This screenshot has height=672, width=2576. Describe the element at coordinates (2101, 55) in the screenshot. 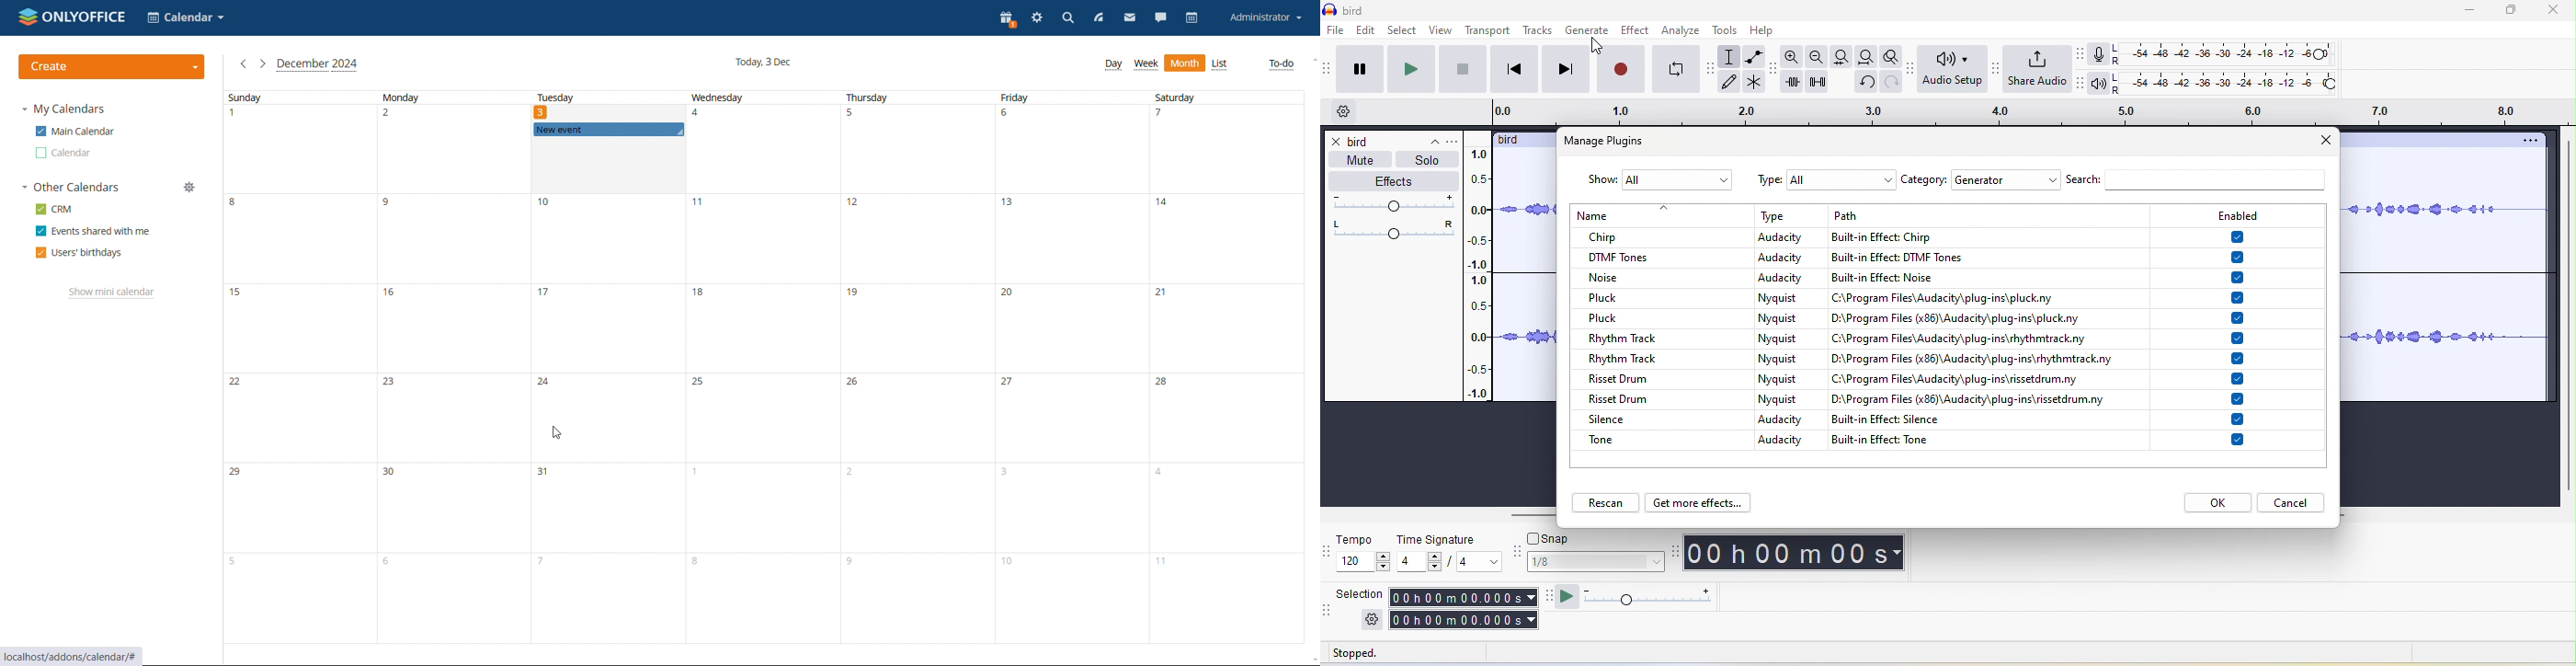

I see `record meter` at that location.